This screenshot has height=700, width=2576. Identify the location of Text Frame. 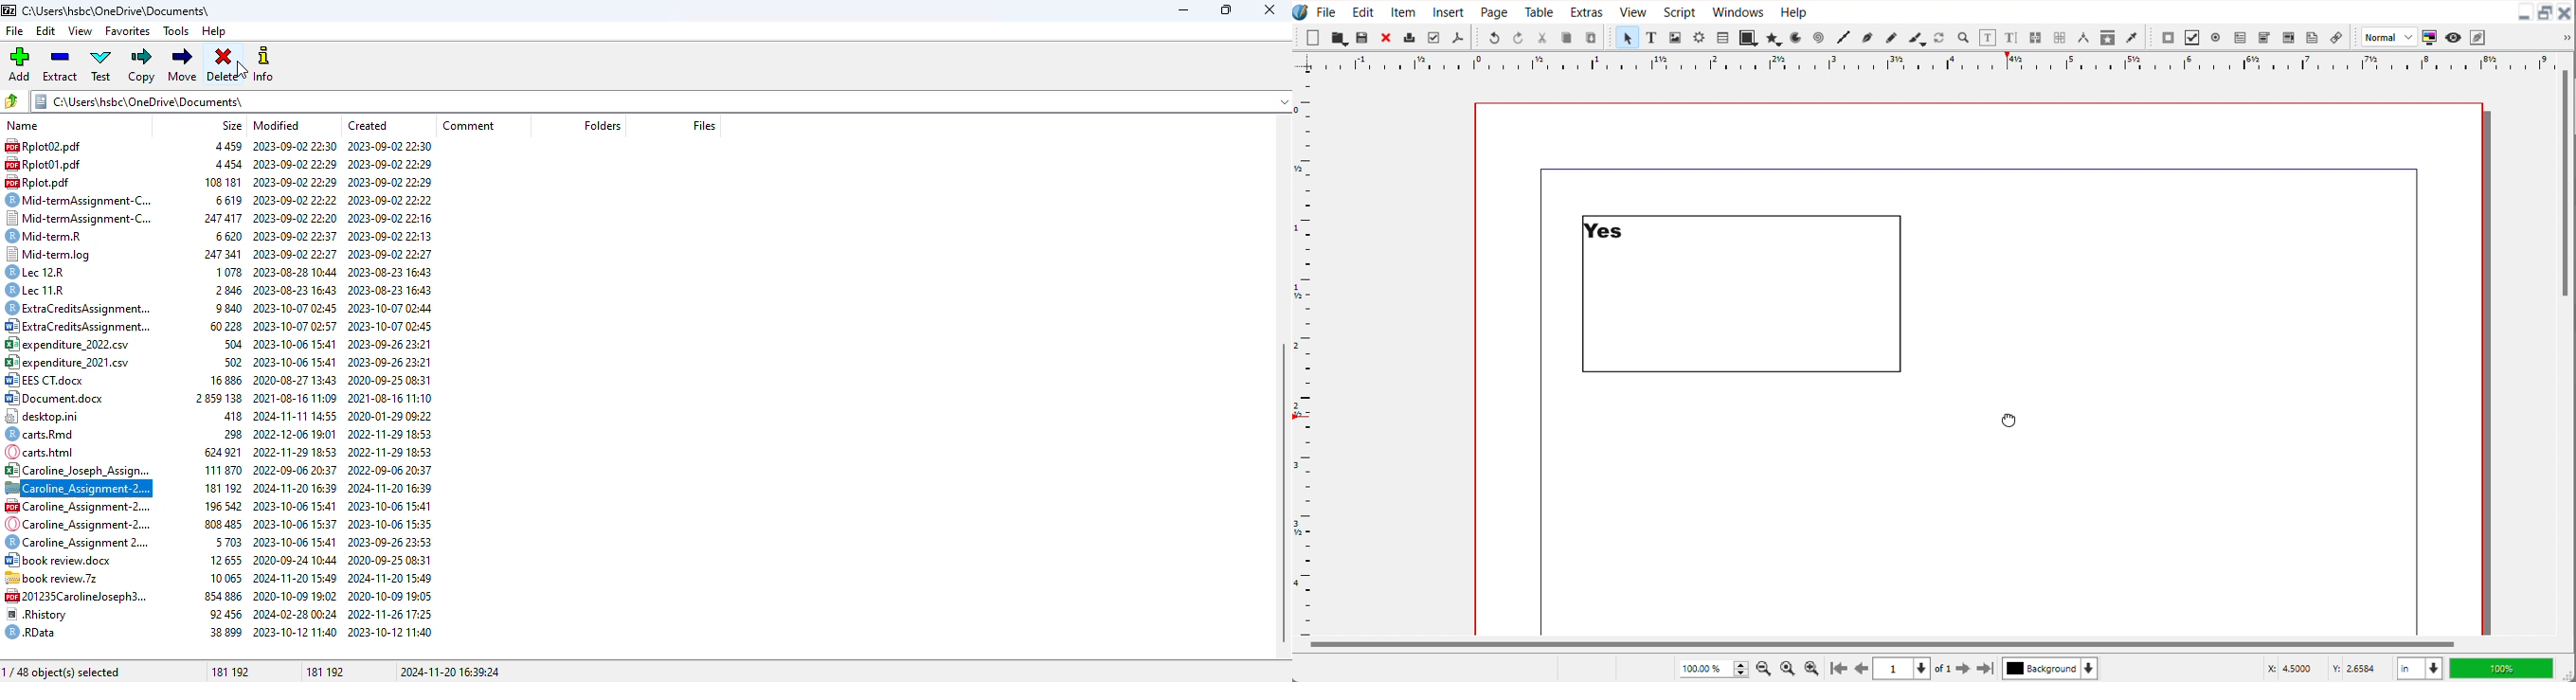
(1652, 37).